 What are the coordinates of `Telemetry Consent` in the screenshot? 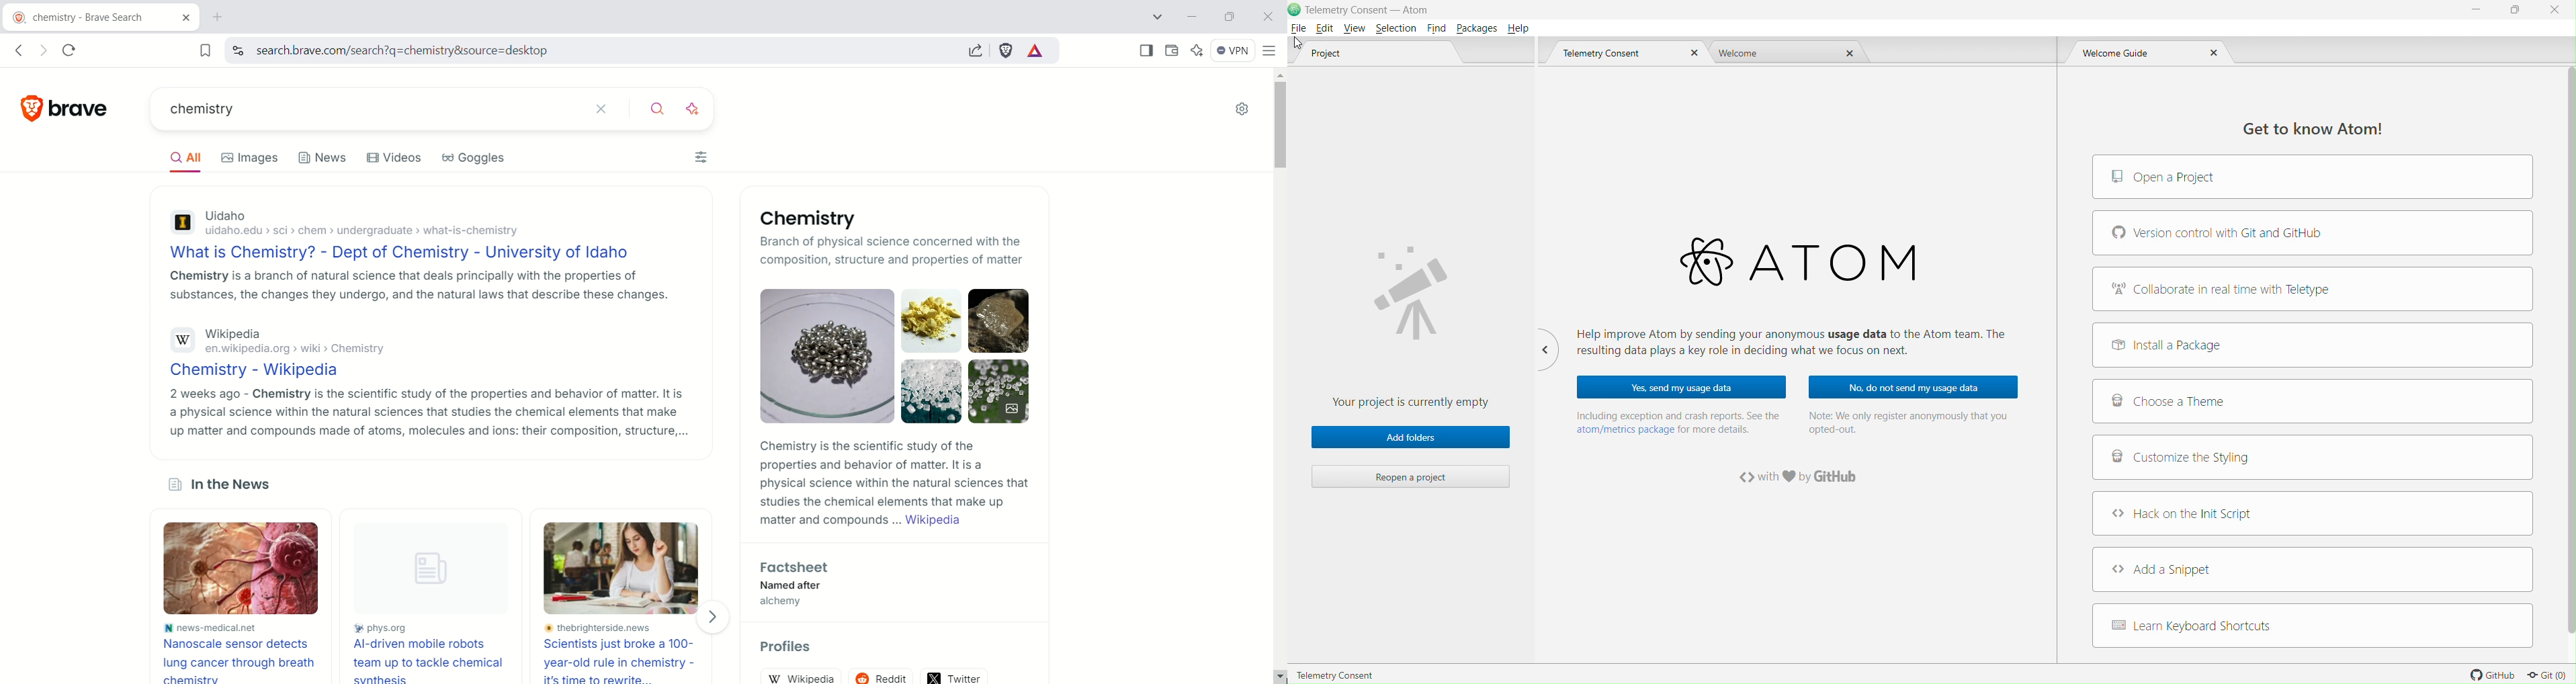 It's located at (1613, 54).